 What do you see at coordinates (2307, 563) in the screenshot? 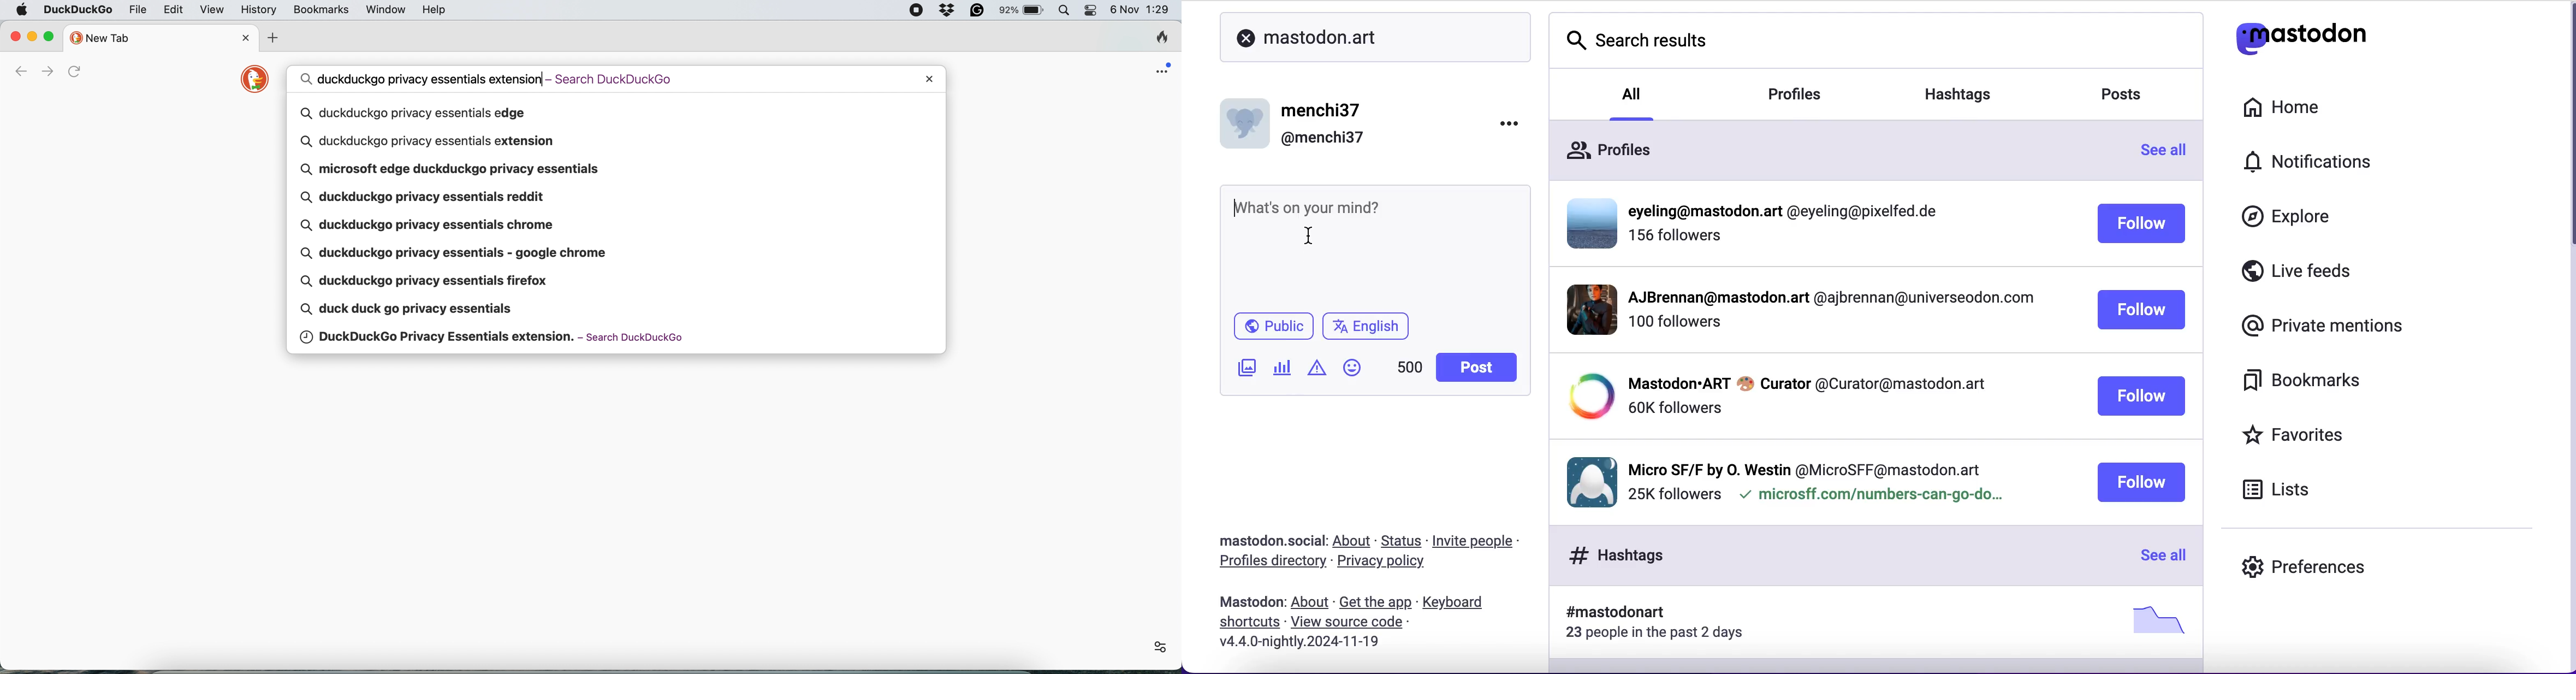
I see `preferences` at bounding box center [2307, 563].